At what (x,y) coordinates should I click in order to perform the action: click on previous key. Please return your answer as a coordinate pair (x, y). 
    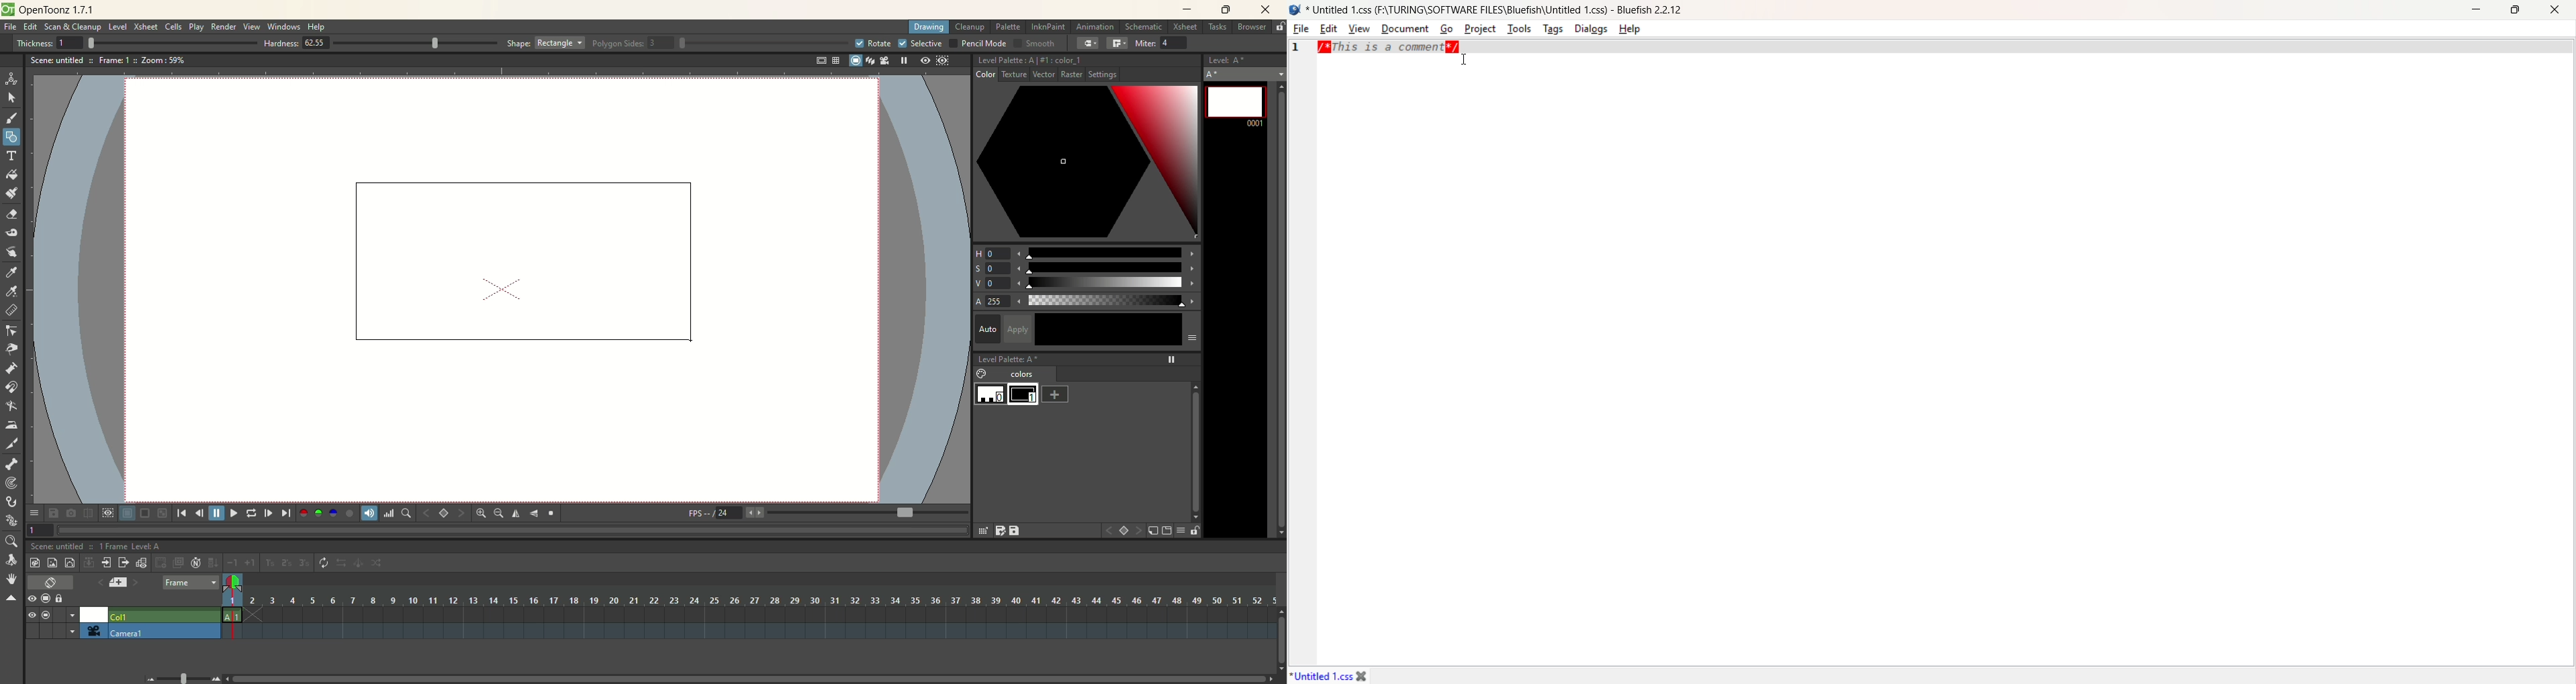
    Looking at the image, I should click on (427, 513).